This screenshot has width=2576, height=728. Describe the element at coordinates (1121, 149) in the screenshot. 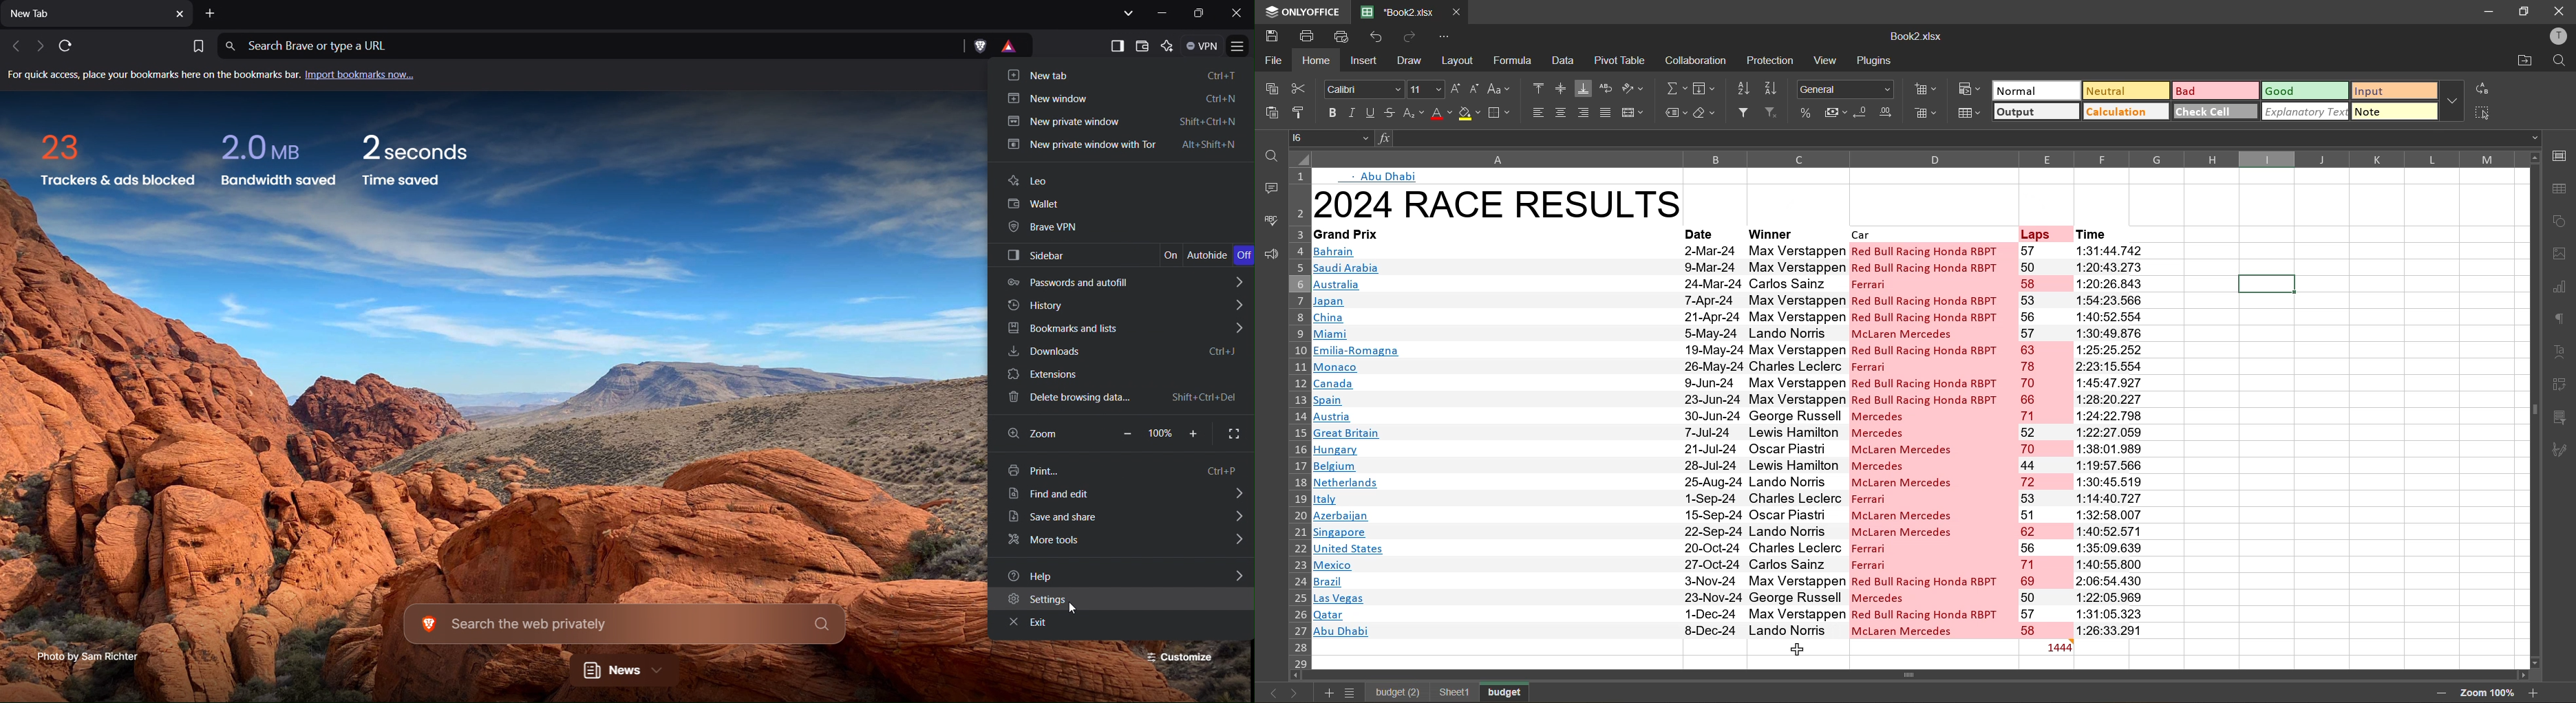

I see `New private window with Tor` at that location.